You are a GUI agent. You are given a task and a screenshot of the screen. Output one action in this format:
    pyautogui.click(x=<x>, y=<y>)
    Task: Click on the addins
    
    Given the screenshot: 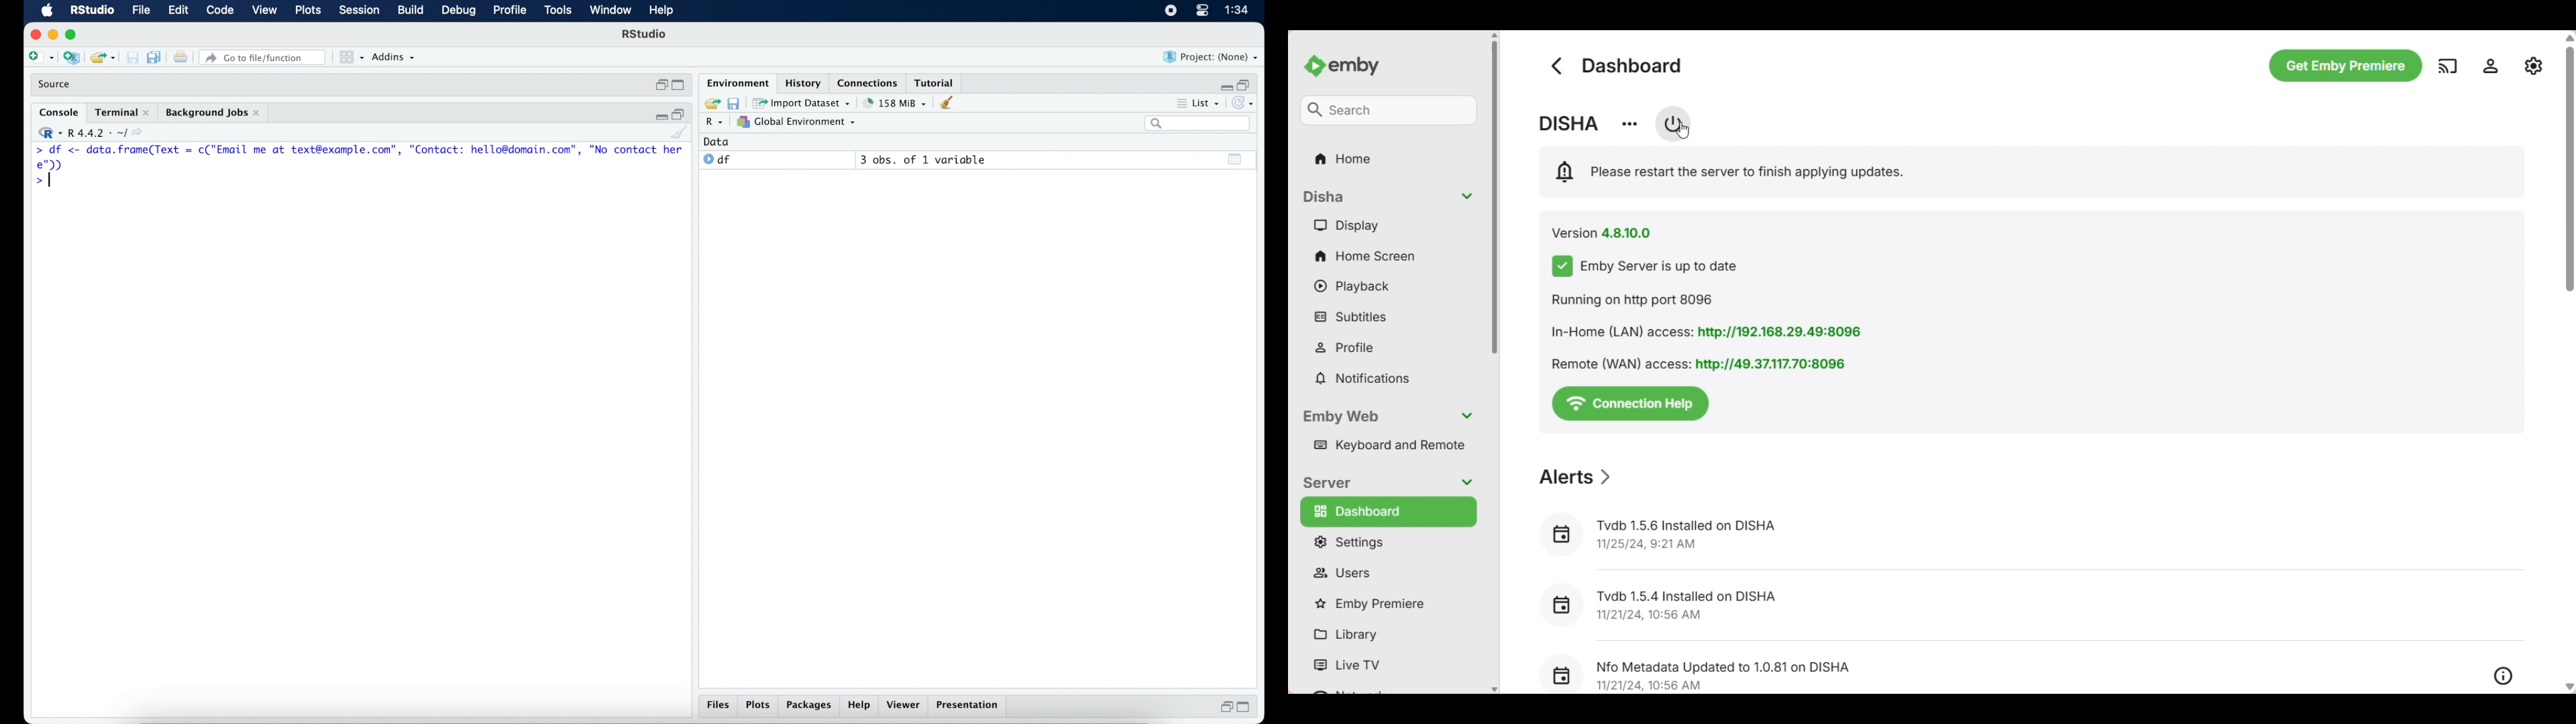 What is the action you would take?
    pyautogui.click(x=394, y=58)
    